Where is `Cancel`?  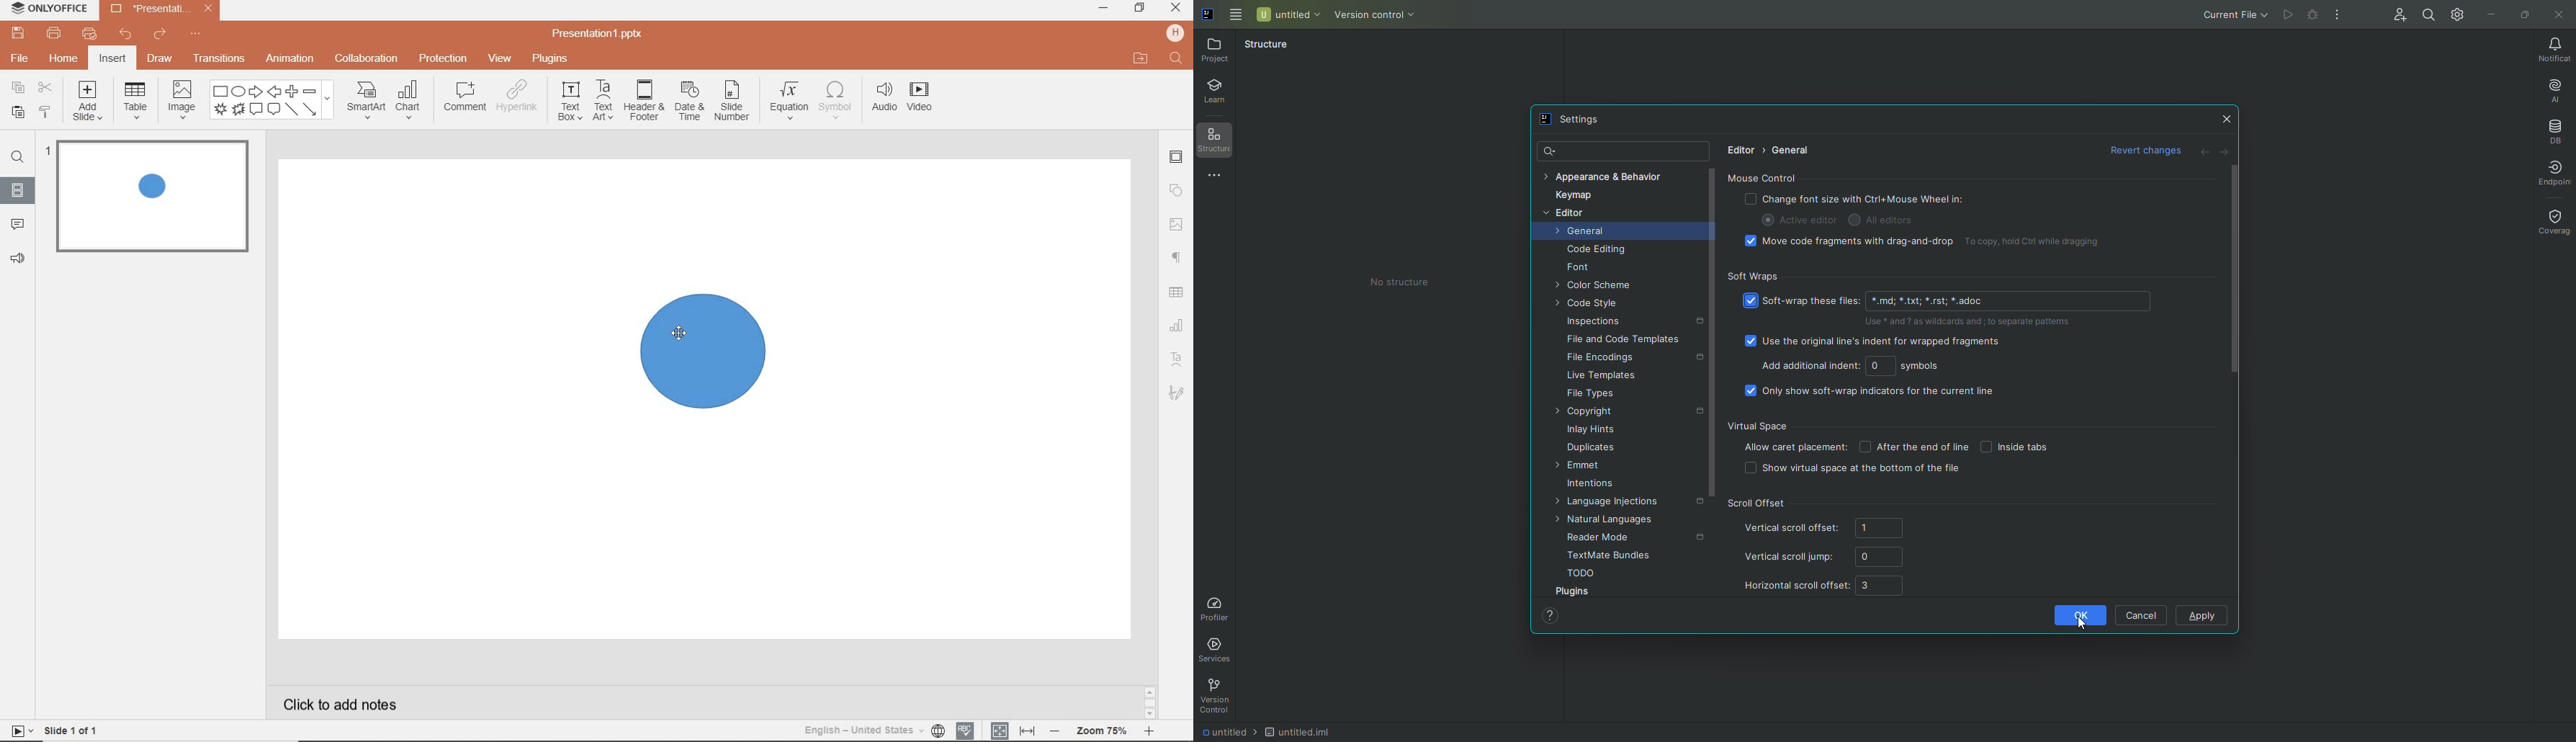
Cancel is located at coordinates (2142, 615).